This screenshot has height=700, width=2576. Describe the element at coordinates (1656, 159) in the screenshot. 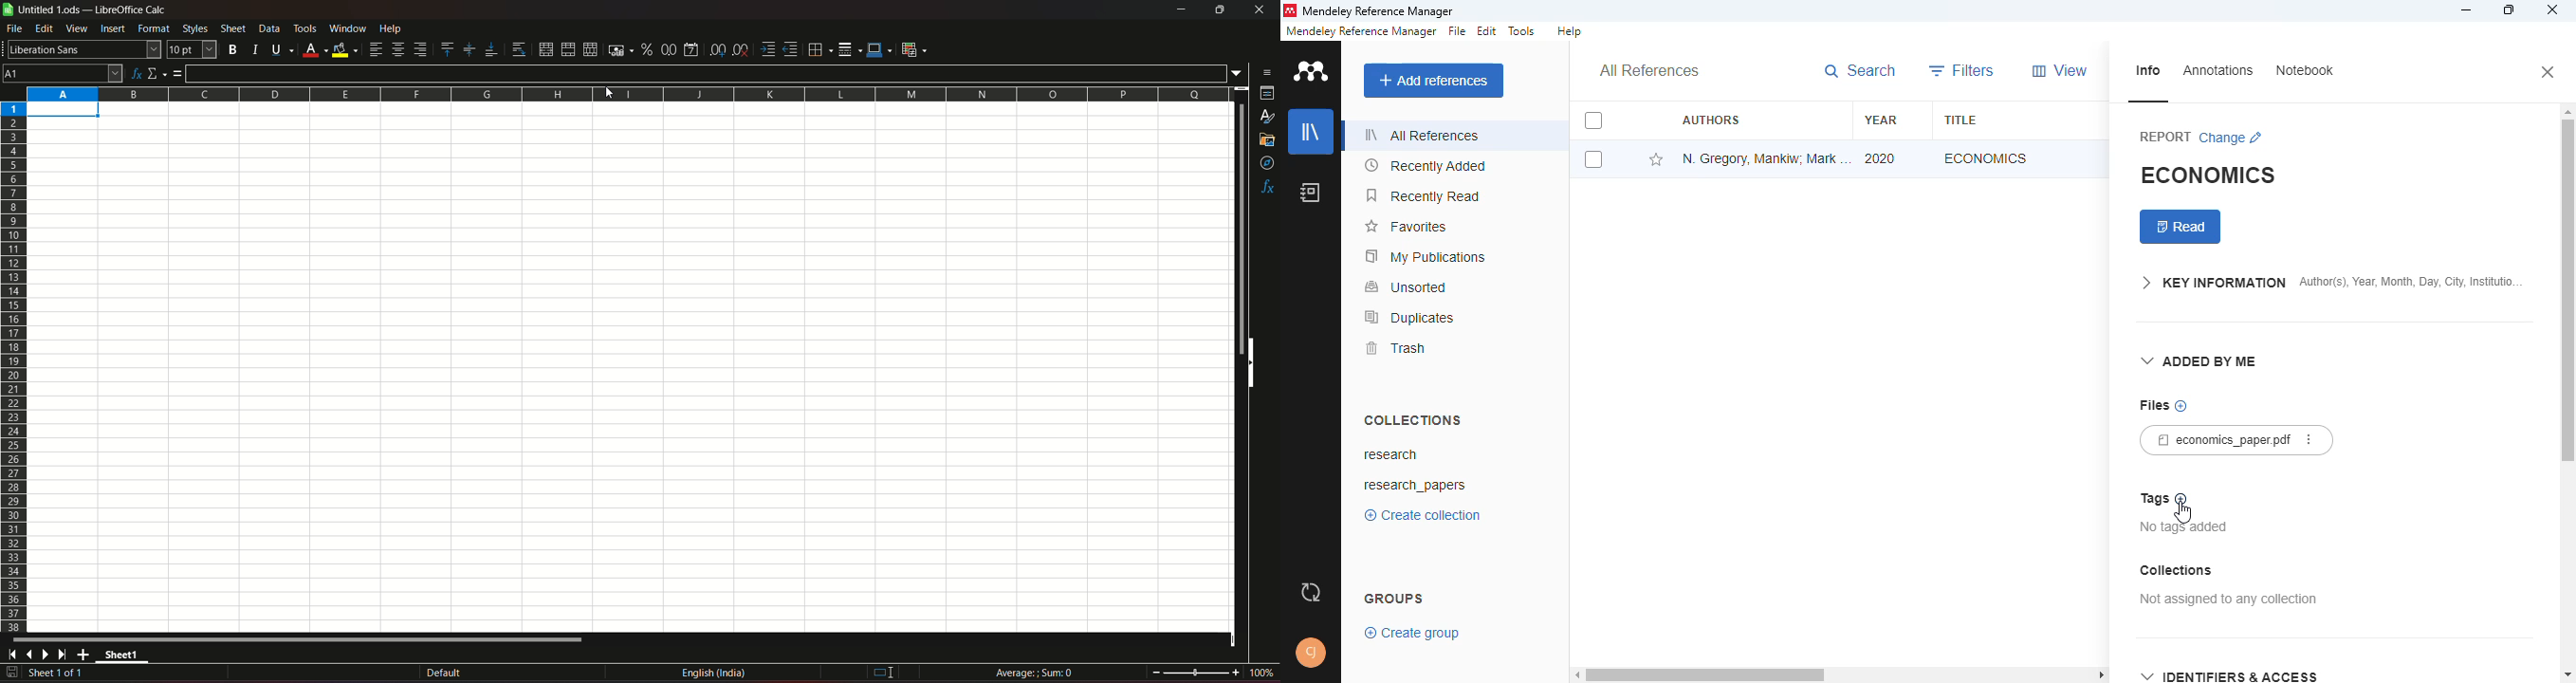

I see `add this reference to favorites` at that location.